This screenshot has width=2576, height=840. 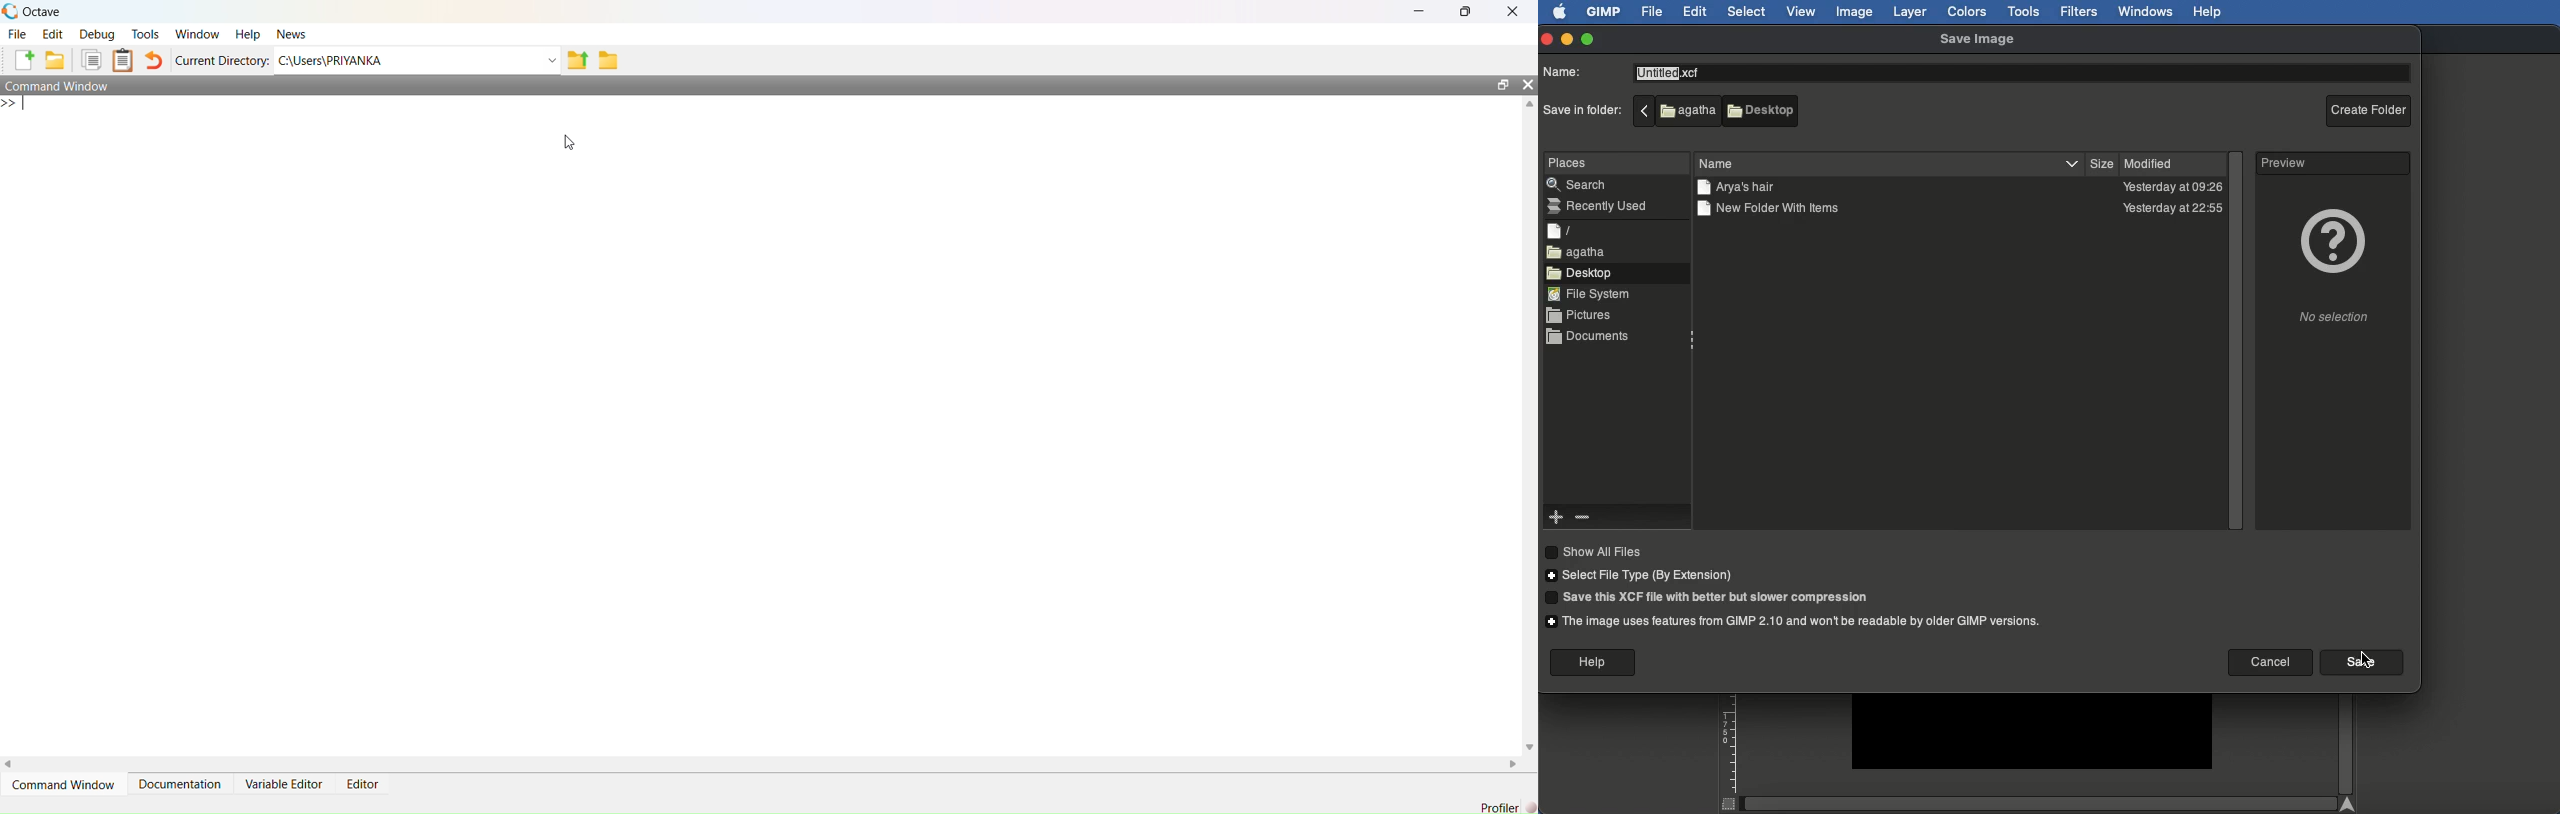 I want to click on Tools, so click(x=2022, y=10).